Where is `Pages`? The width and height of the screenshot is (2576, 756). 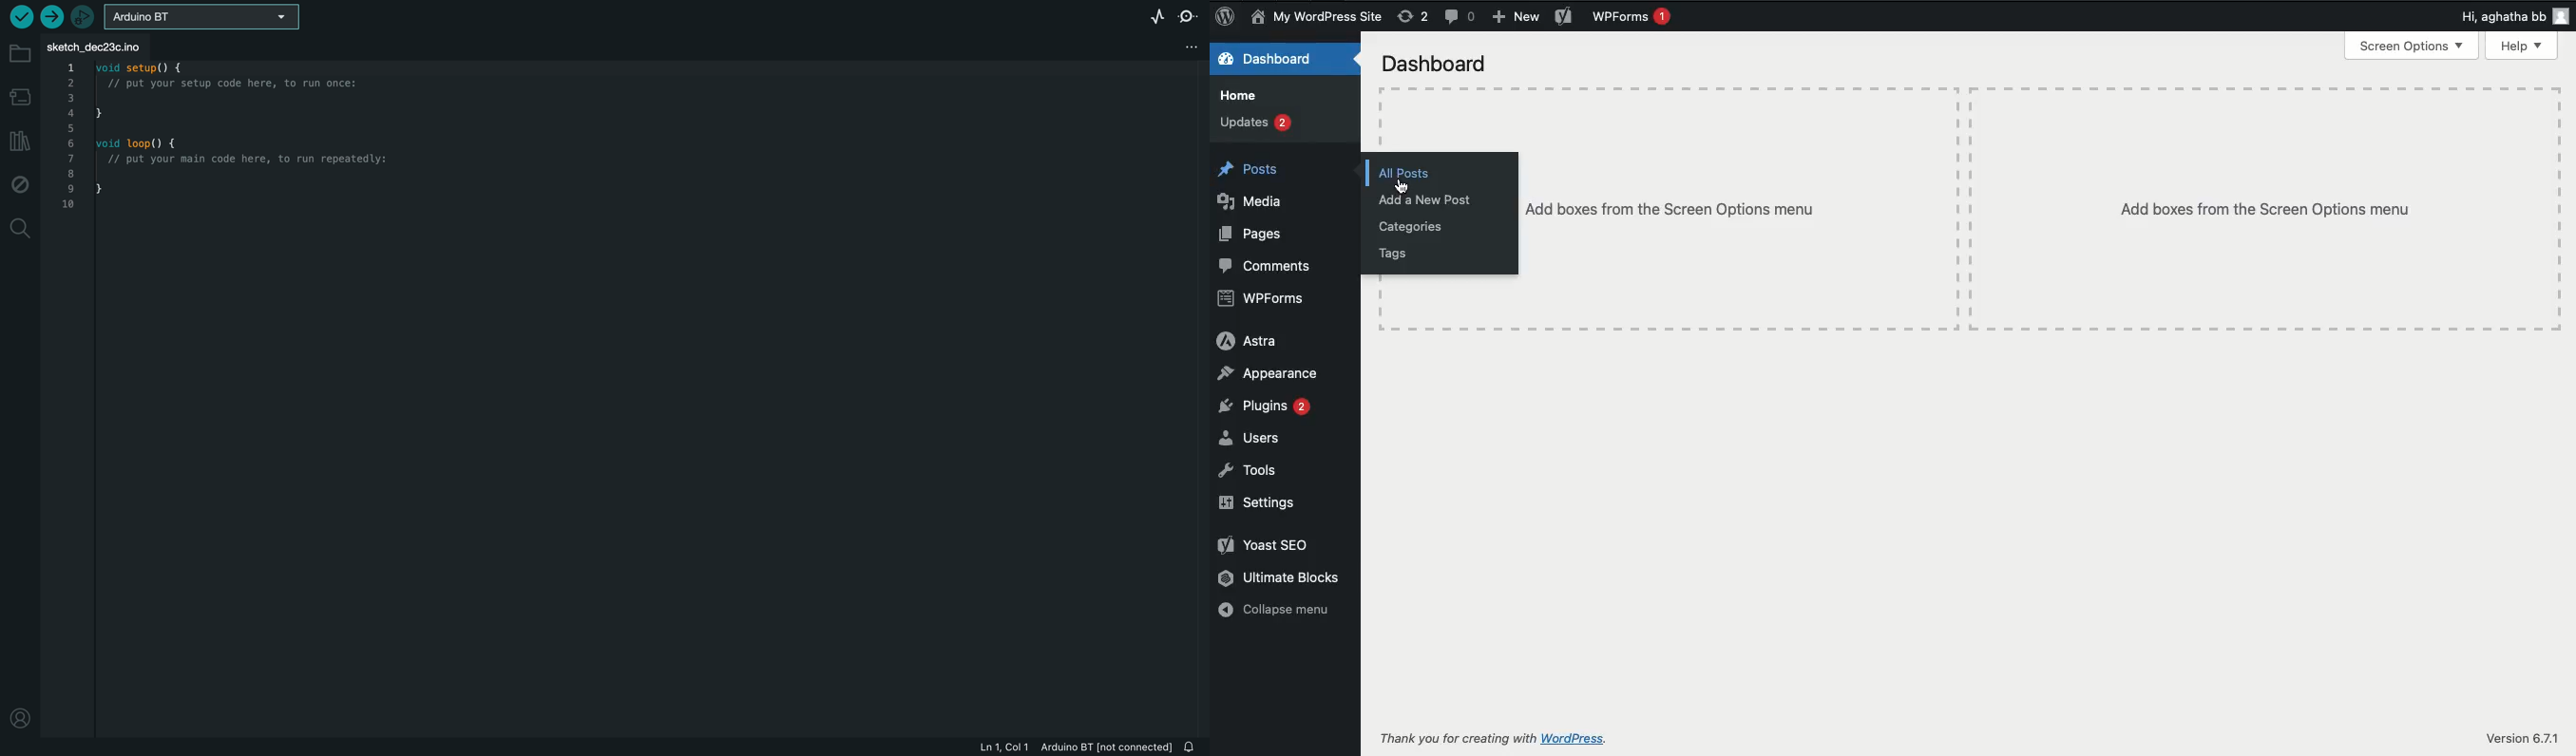 Pages is located at coordinates (1251, 234).